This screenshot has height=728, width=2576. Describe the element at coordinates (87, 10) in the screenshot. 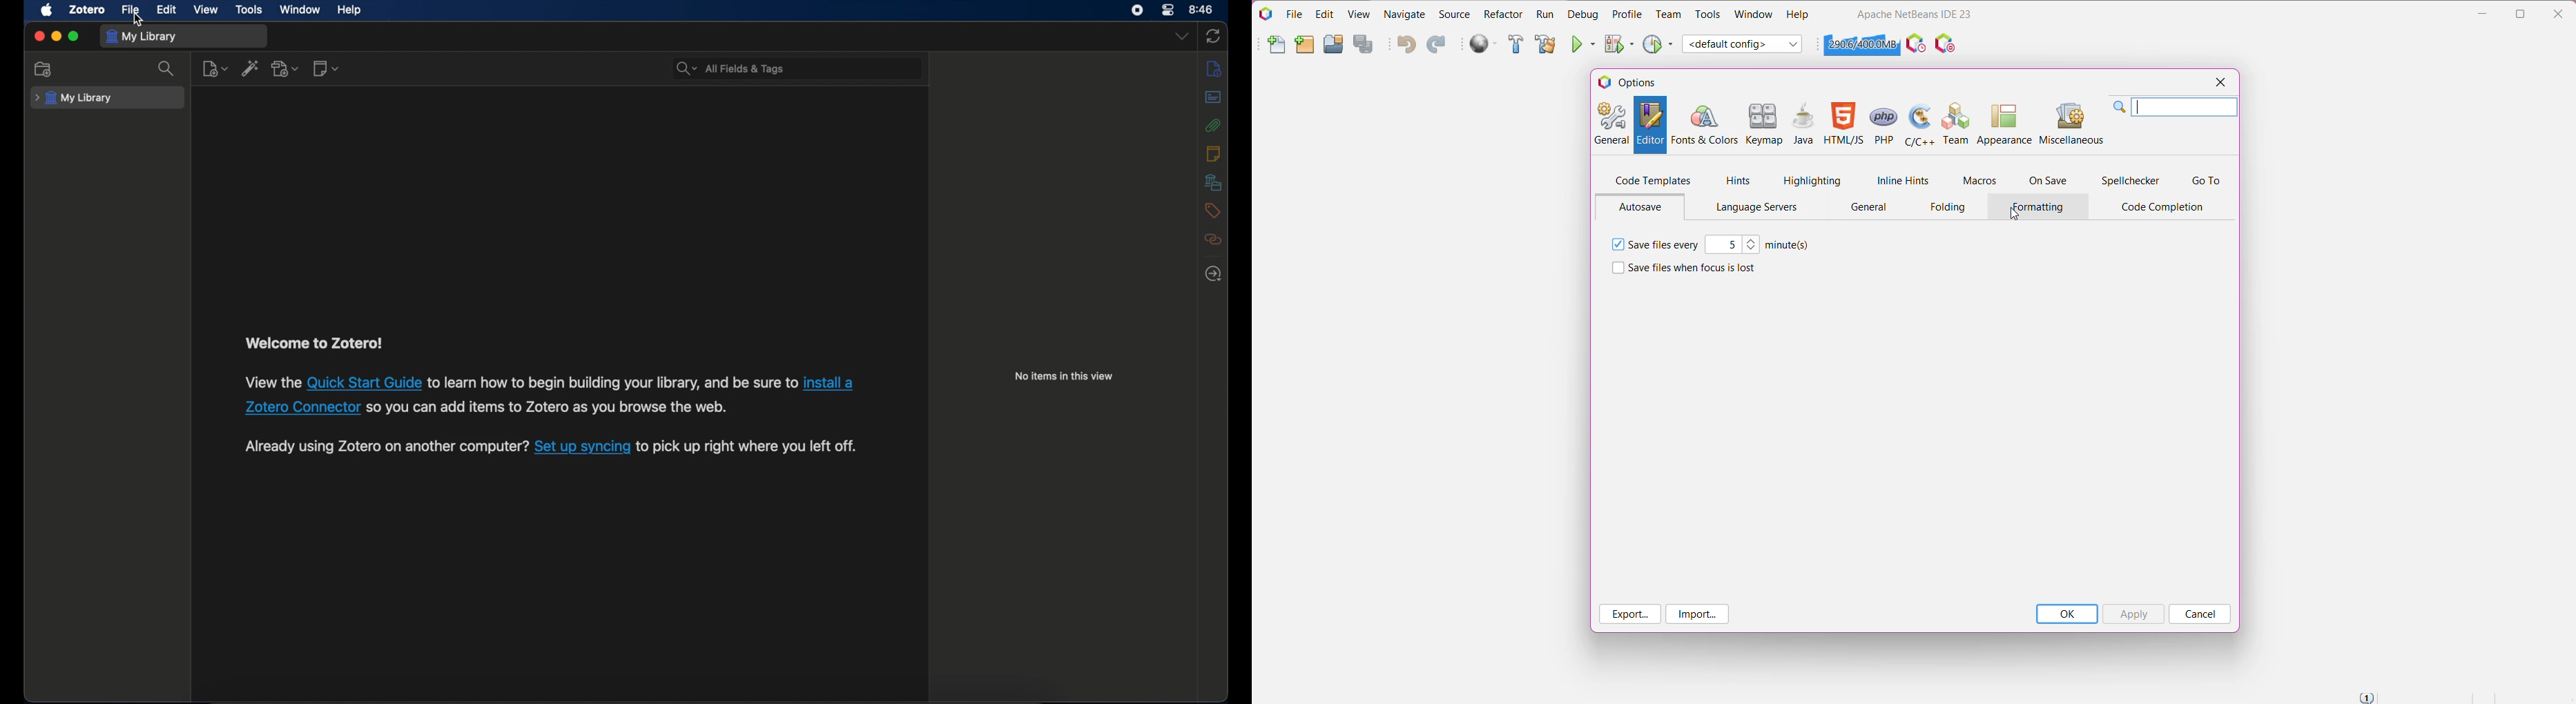

I see `zotero` at that location.